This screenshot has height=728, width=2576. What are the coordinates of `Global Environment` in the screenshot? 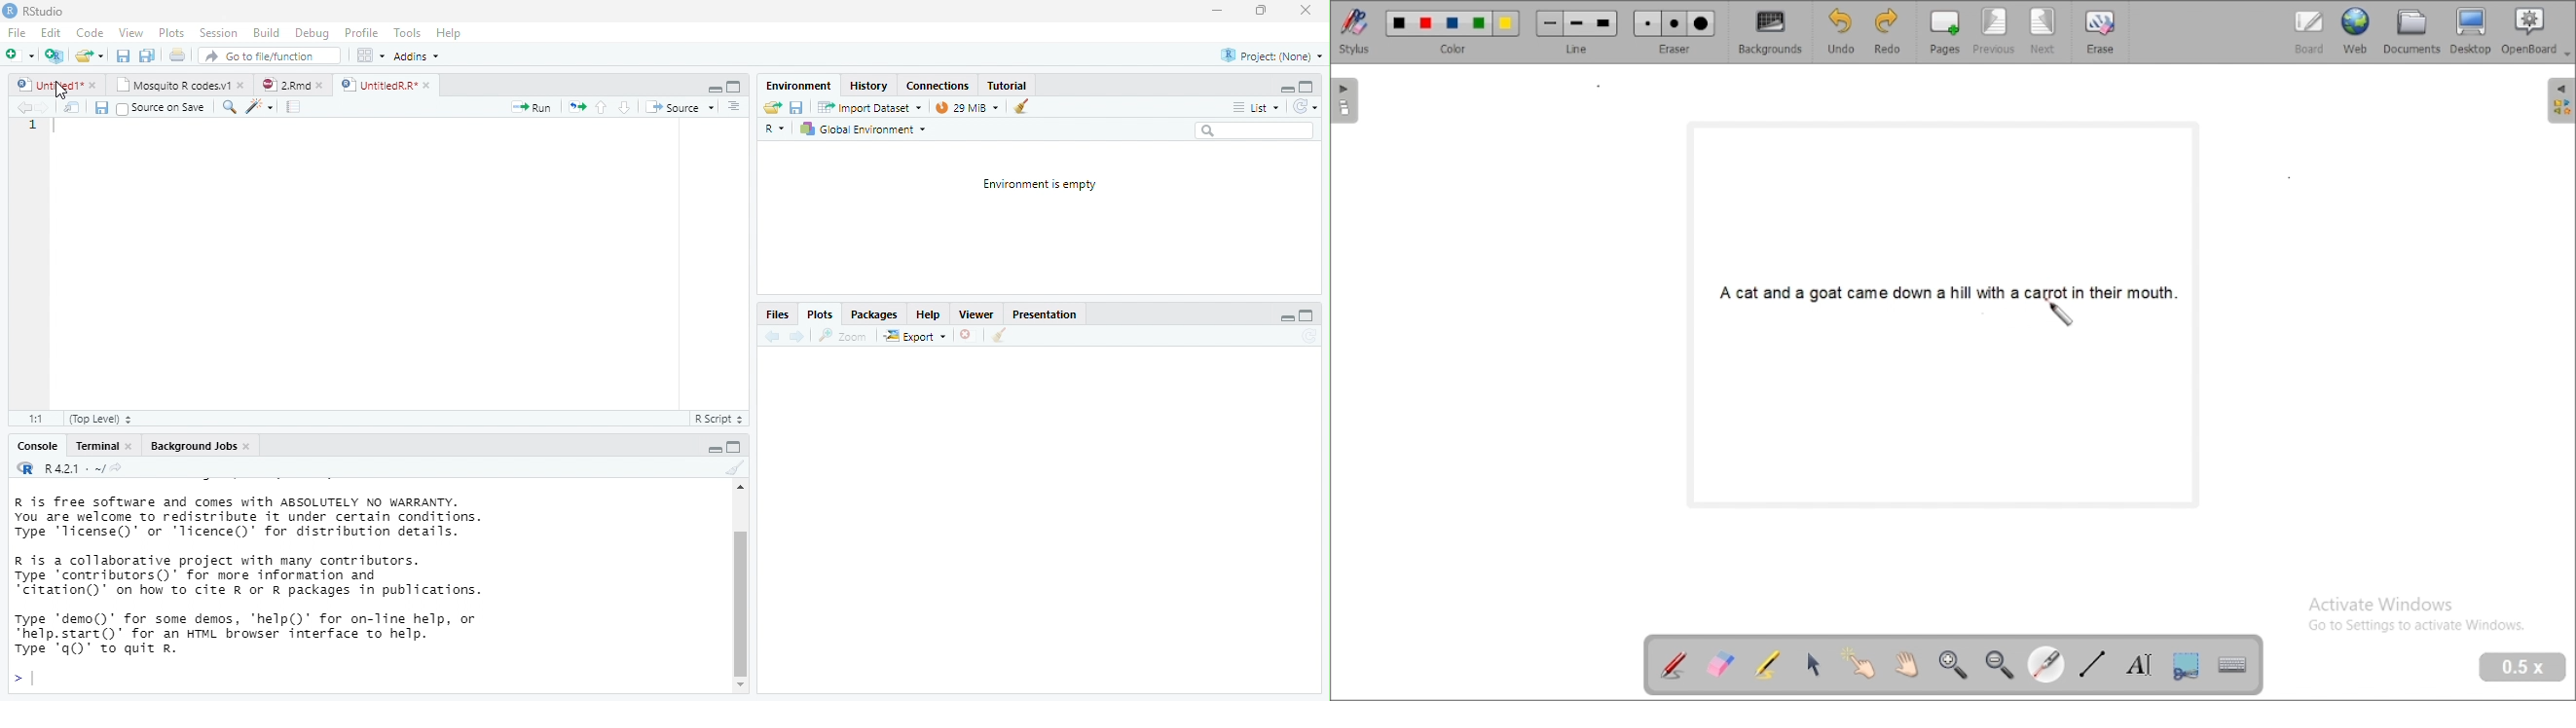 It's located at (863, 129).